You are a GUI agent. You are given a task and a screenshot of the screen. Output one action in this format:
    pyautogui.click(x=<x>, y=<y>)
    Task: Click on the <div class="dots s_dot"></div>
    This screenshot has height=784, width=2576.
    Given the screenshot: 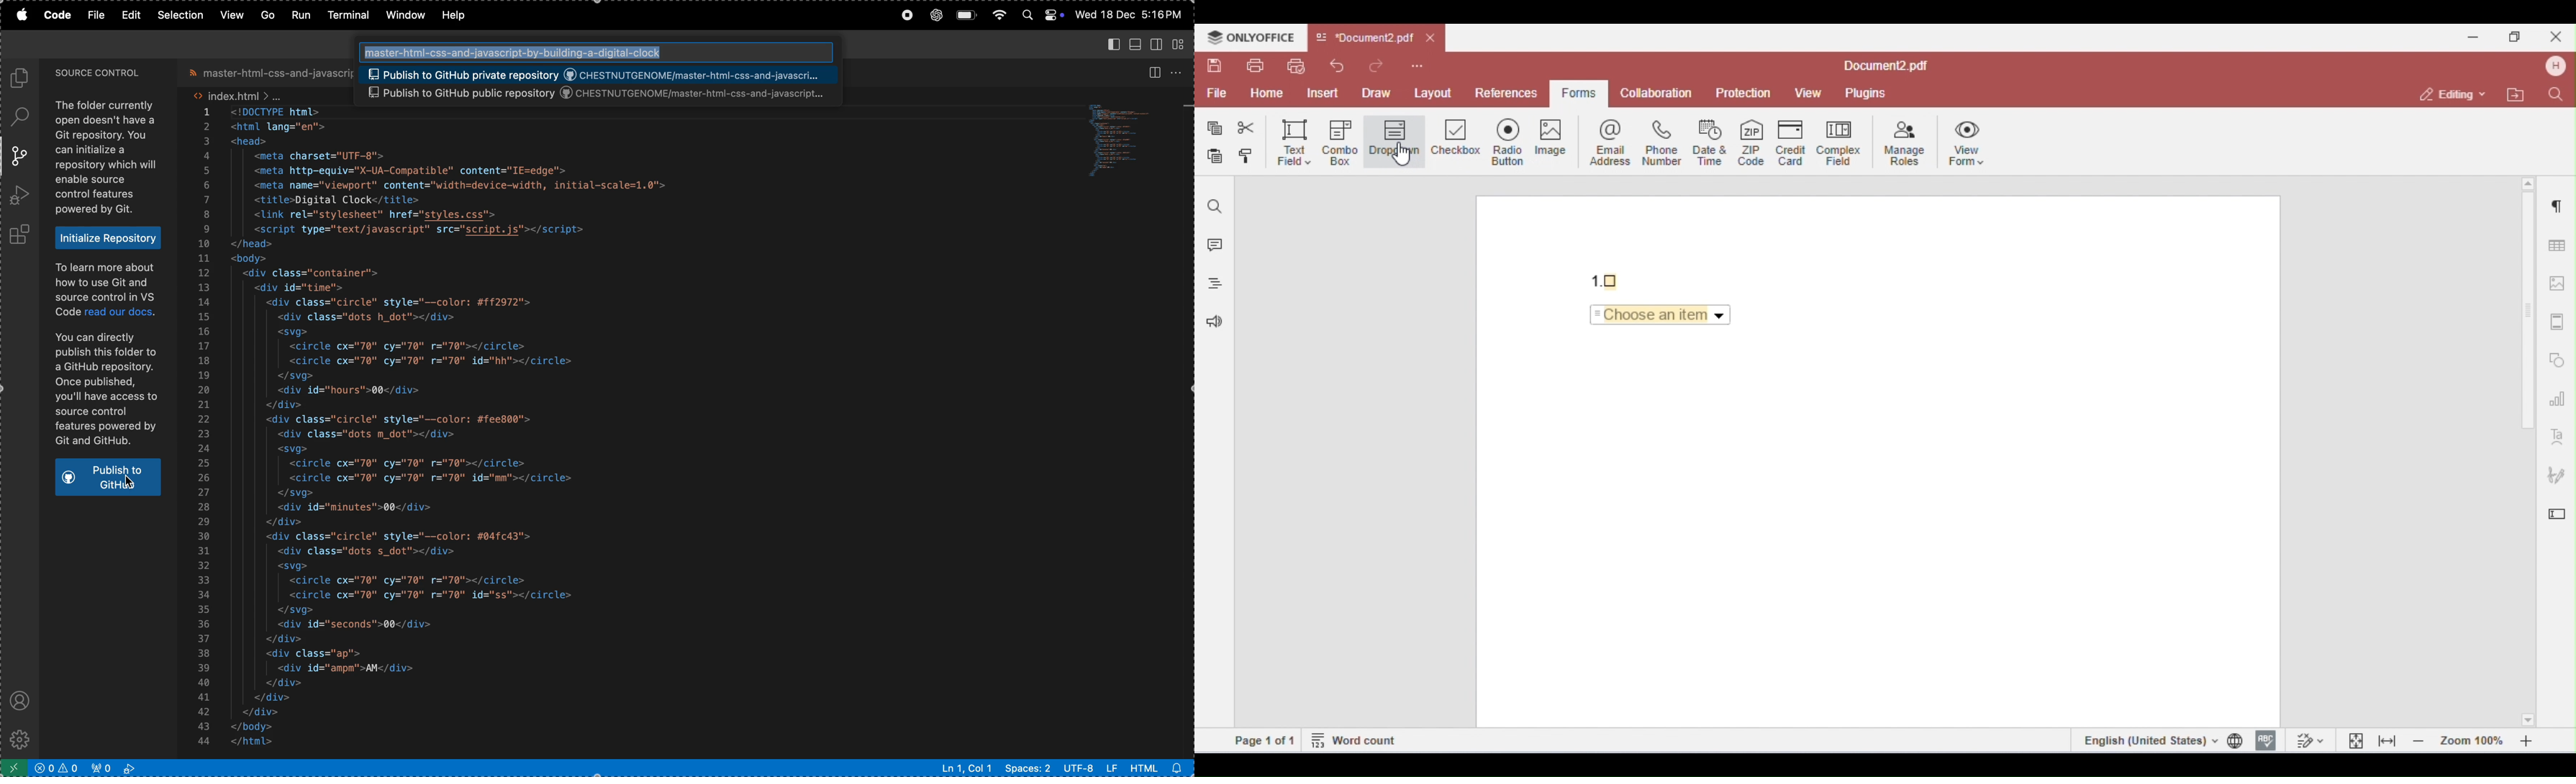 What is the action you would take?
    pyautogui.click(x=376, y=551)
    